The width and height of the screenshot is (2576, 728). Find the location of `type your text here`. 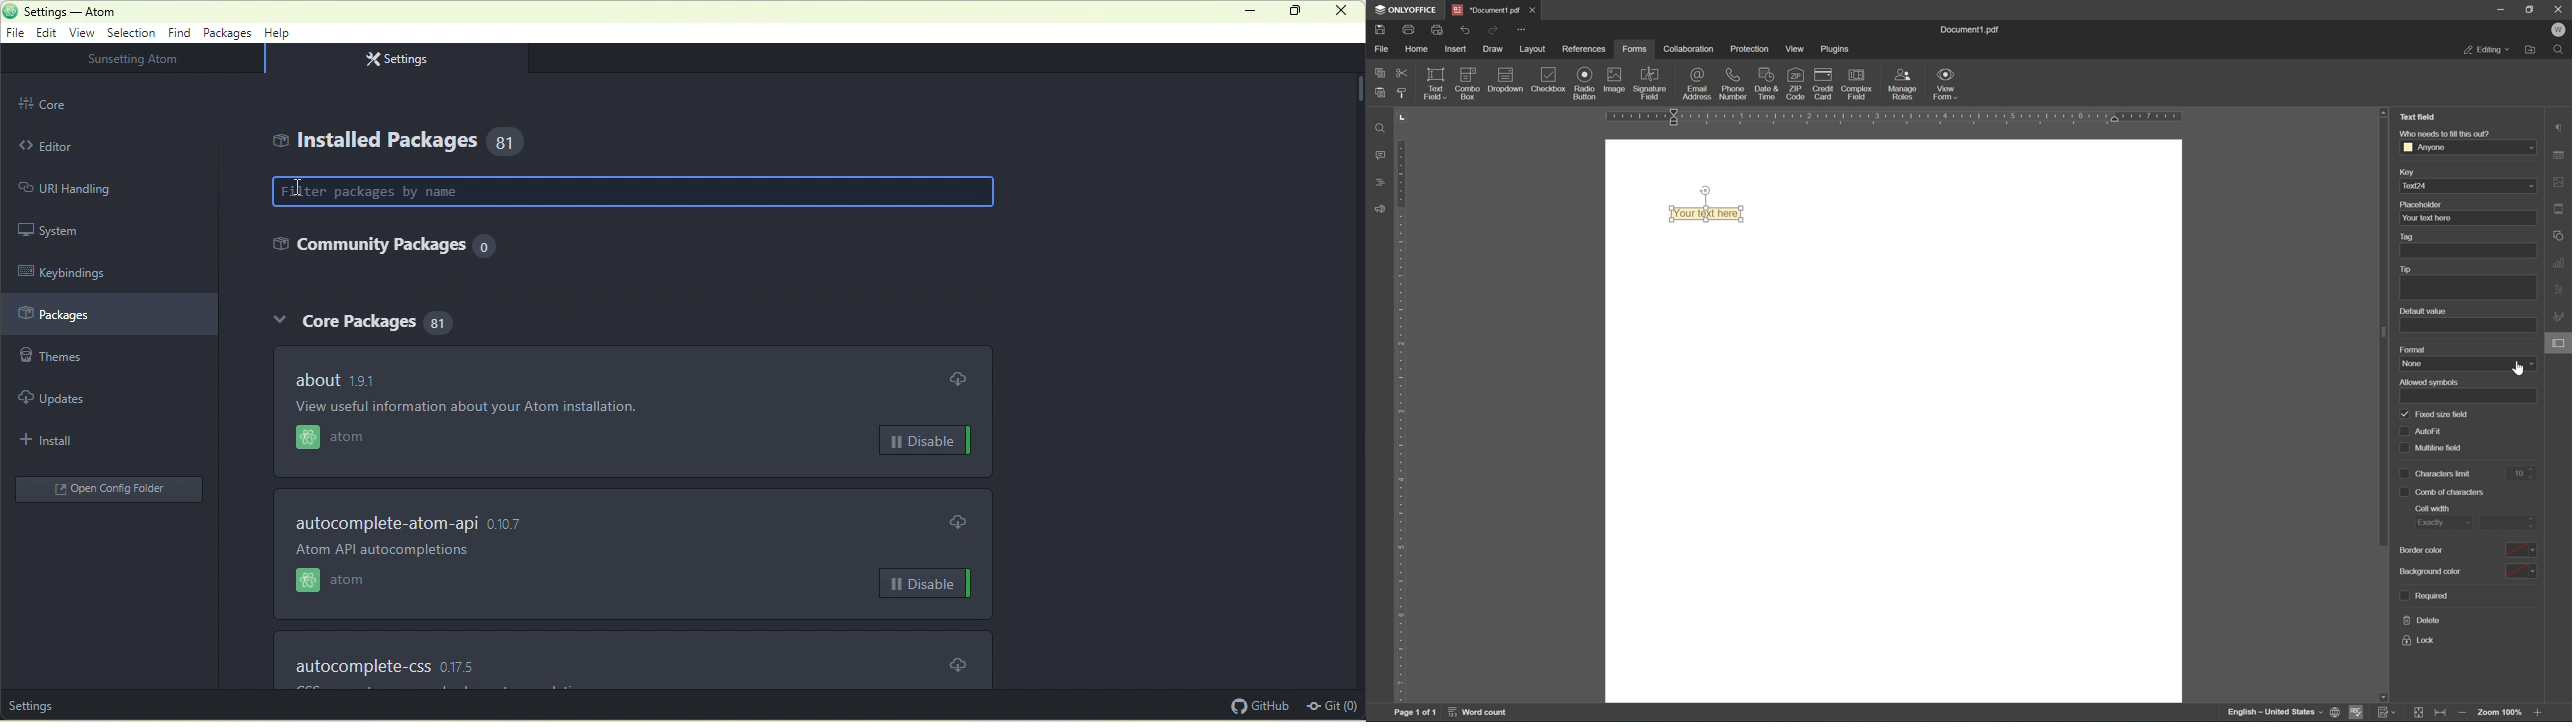

type your text here is located at coordinates (1706, 213).